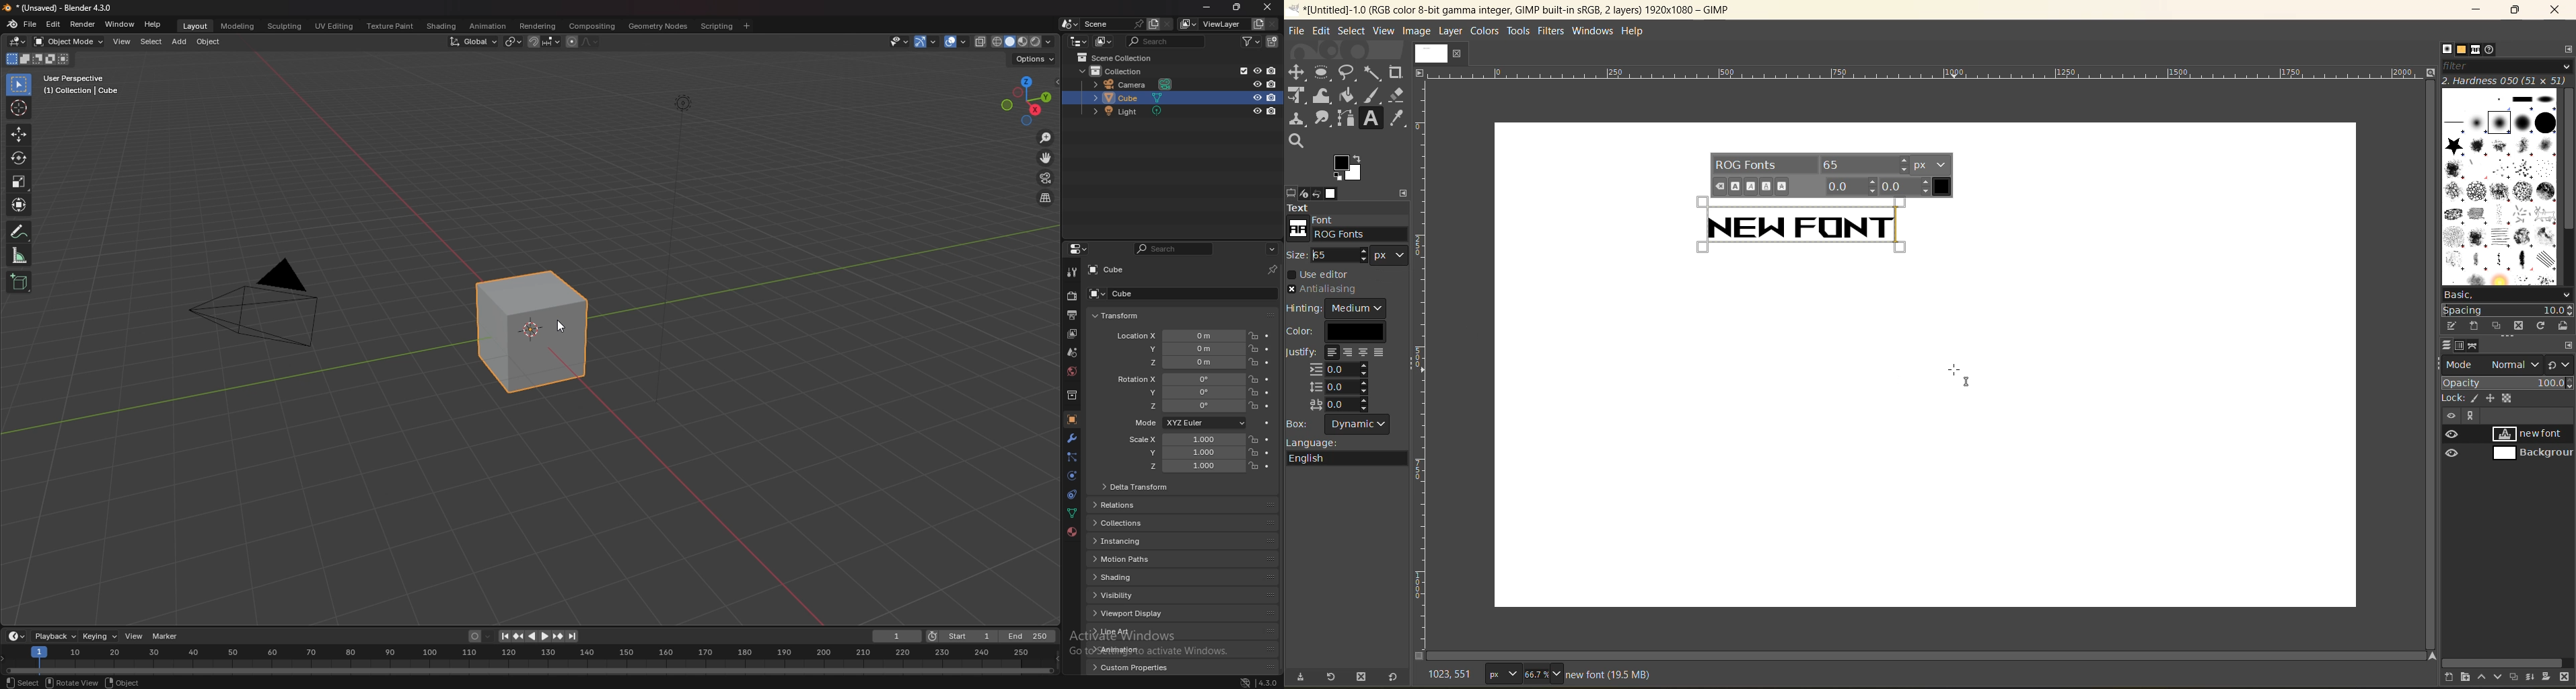  Describe the element at coordinates (537, 27) in the screenshot. I see `rendering` at that location.